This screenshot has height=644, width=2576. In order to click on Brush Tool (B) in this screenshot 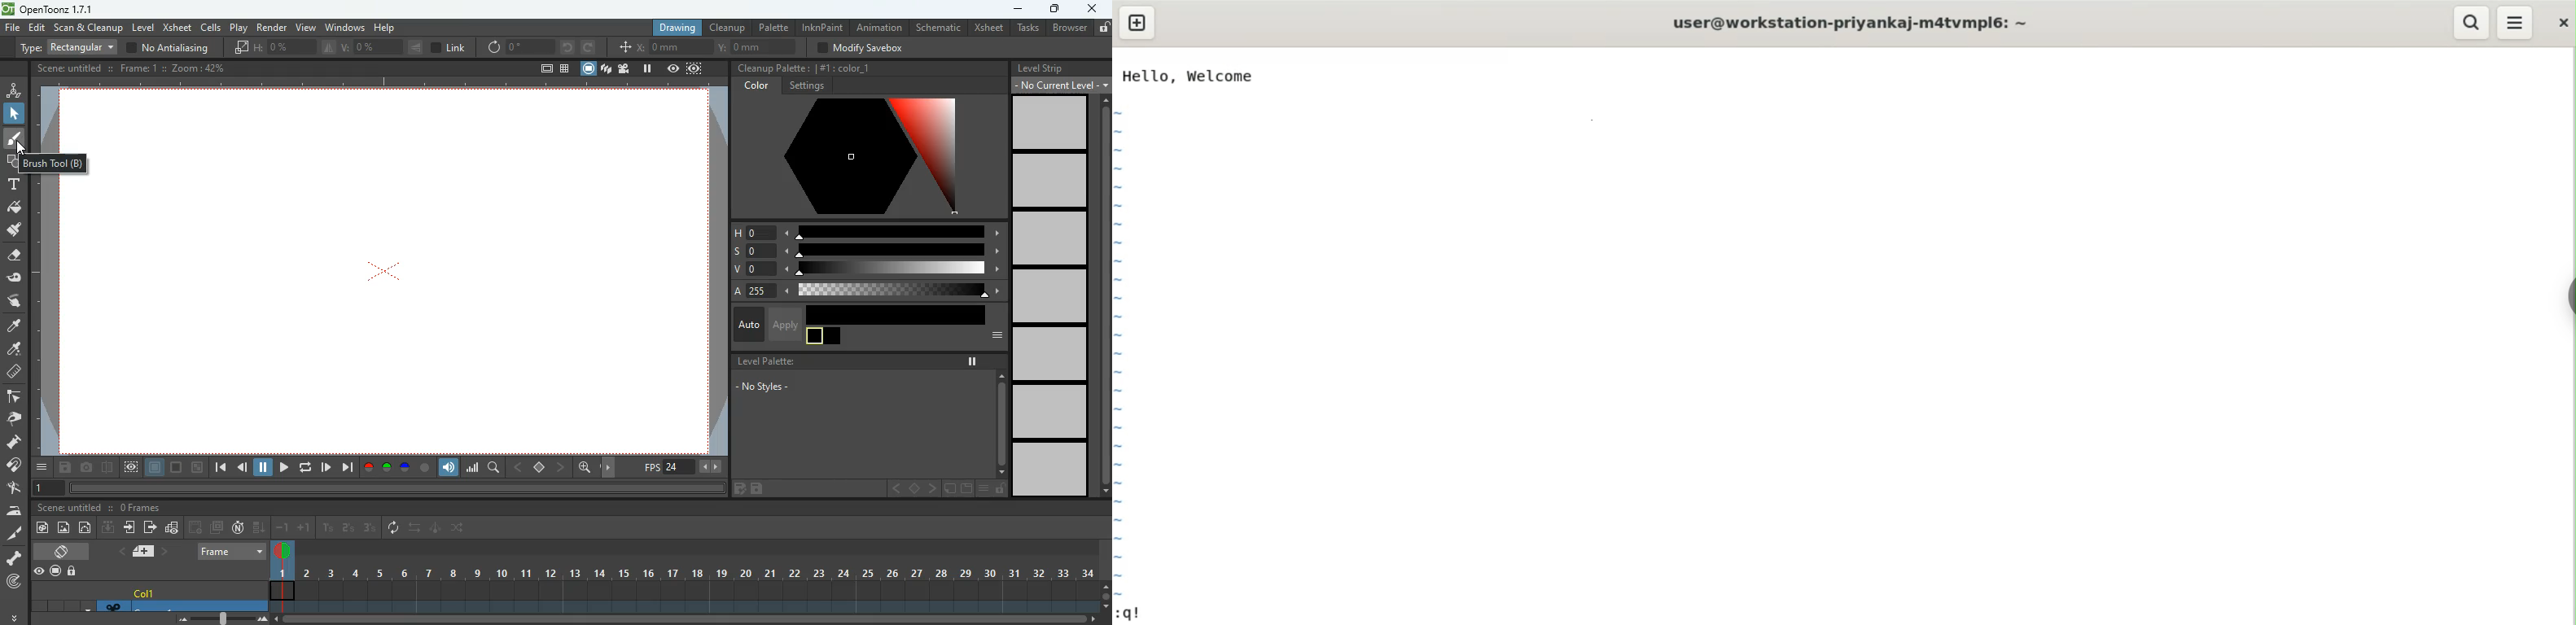, I will do `click(55, 163)`.